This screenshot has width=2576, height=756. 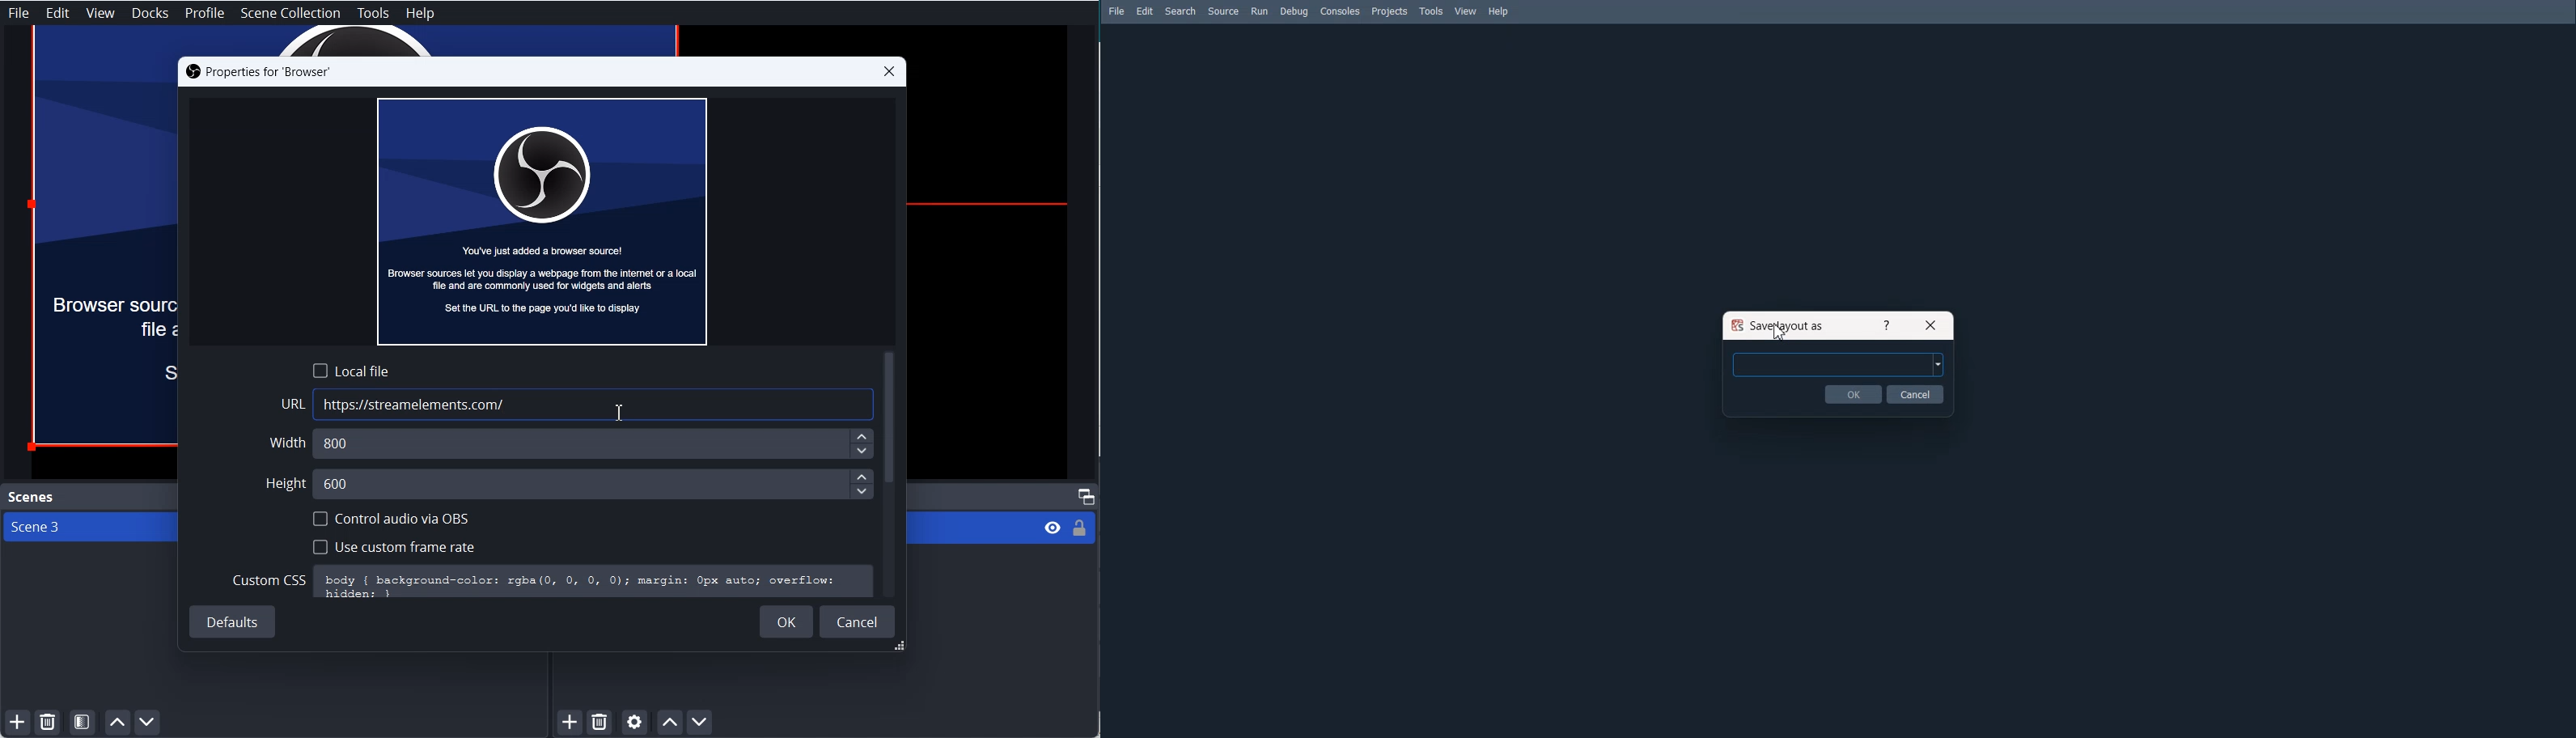 What do you see at coordinates (100, 14) in the screenshot?
I see `View` at bounding box center [100, 14].